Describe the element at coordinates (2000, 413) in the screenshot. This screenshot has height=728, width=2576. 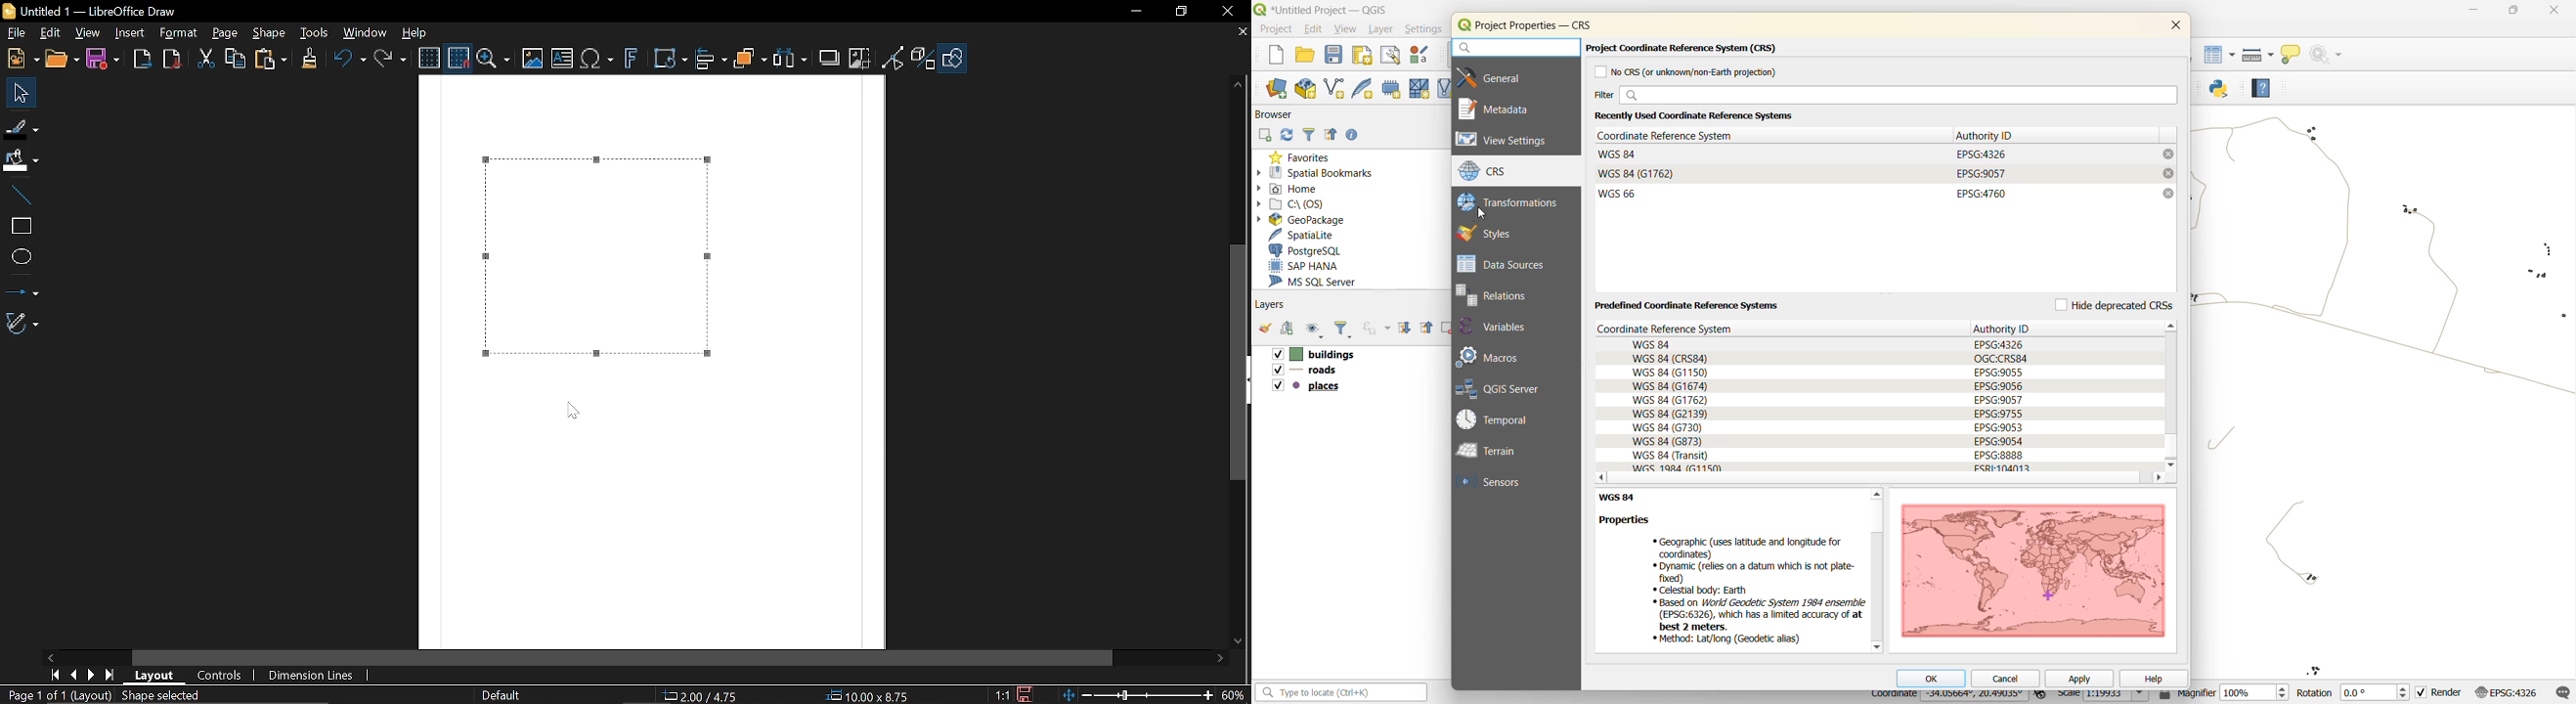
I see `EPSG:9755` at that location.